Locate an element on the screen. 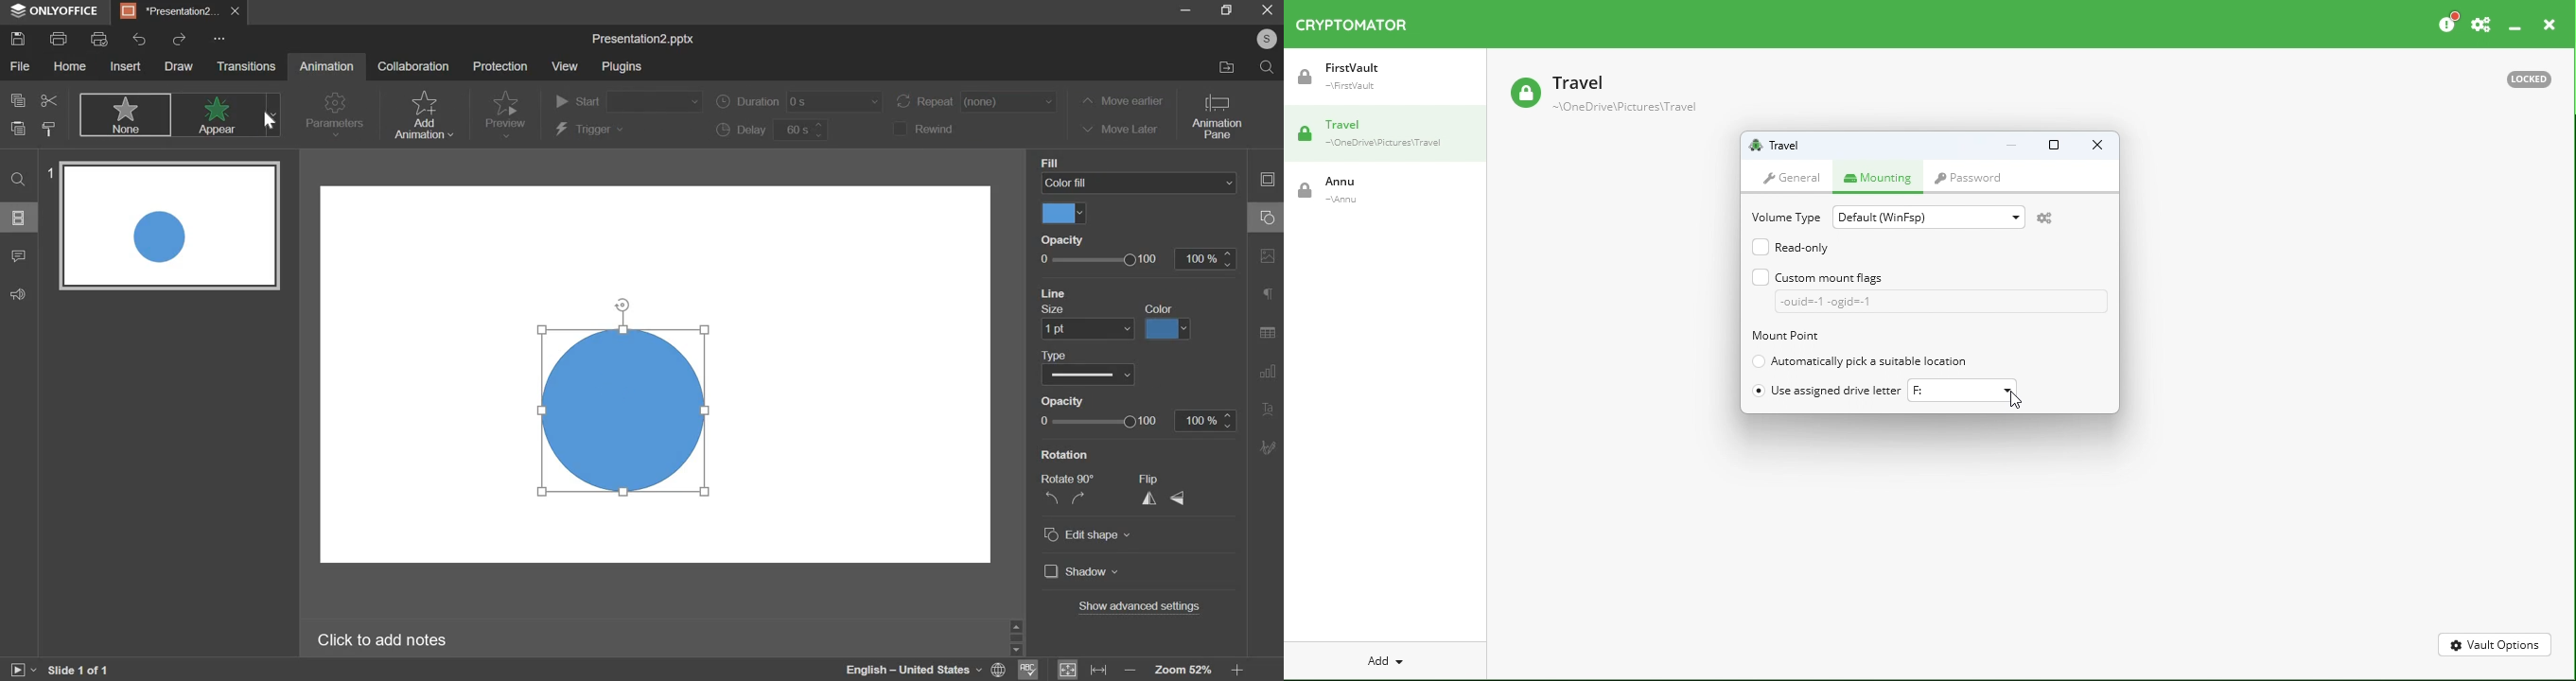 The width and height of the screenshot is (2576, 700). Slide 1 of 1 is located at coordinates (85, 668).